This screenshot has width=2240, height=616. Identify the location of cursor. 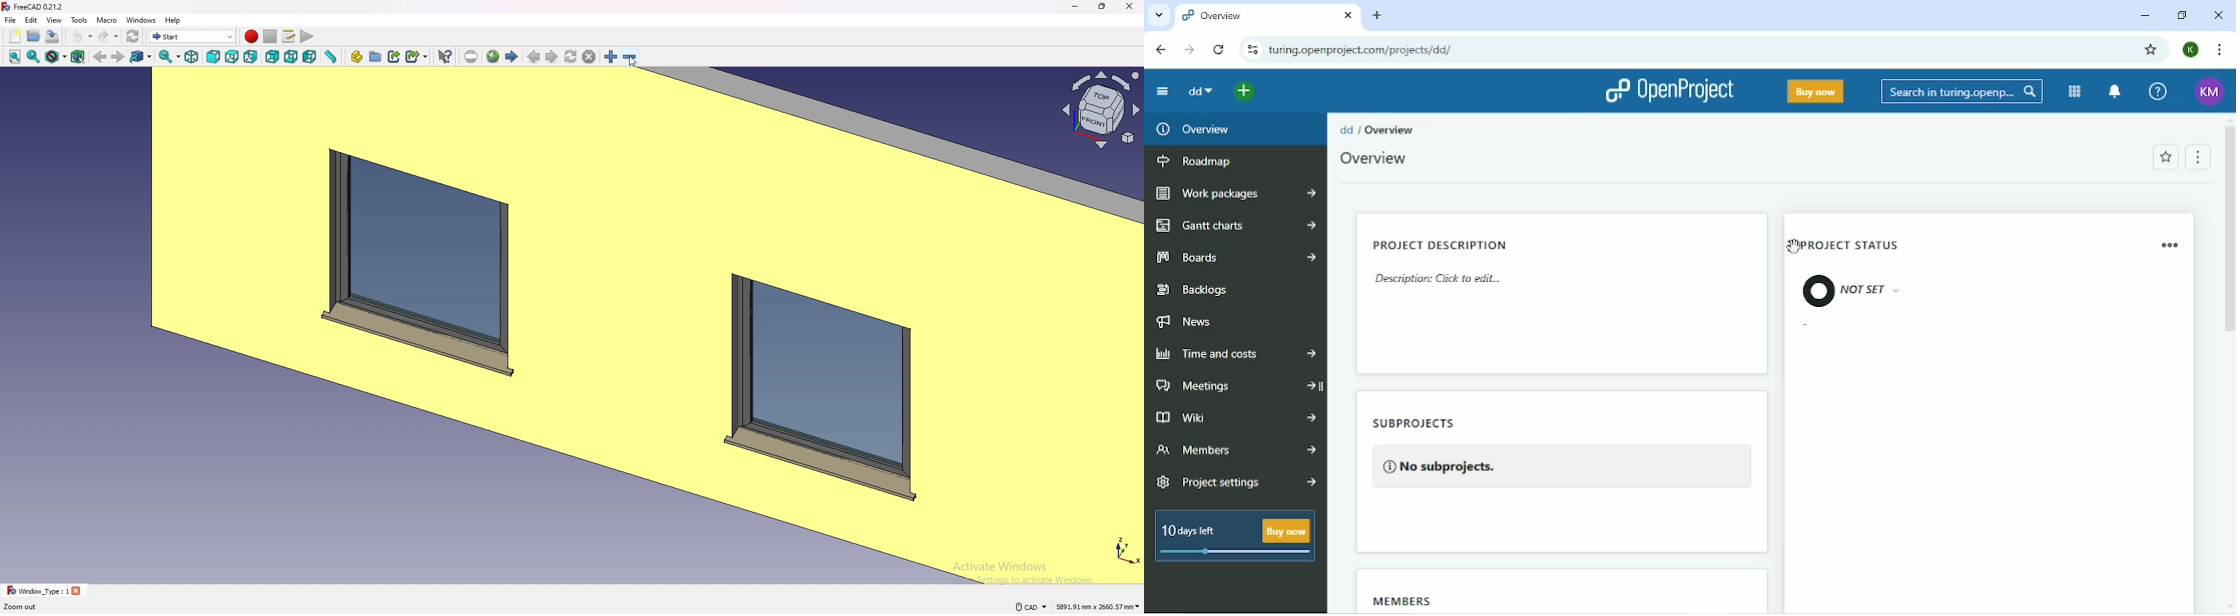
(634, 61).